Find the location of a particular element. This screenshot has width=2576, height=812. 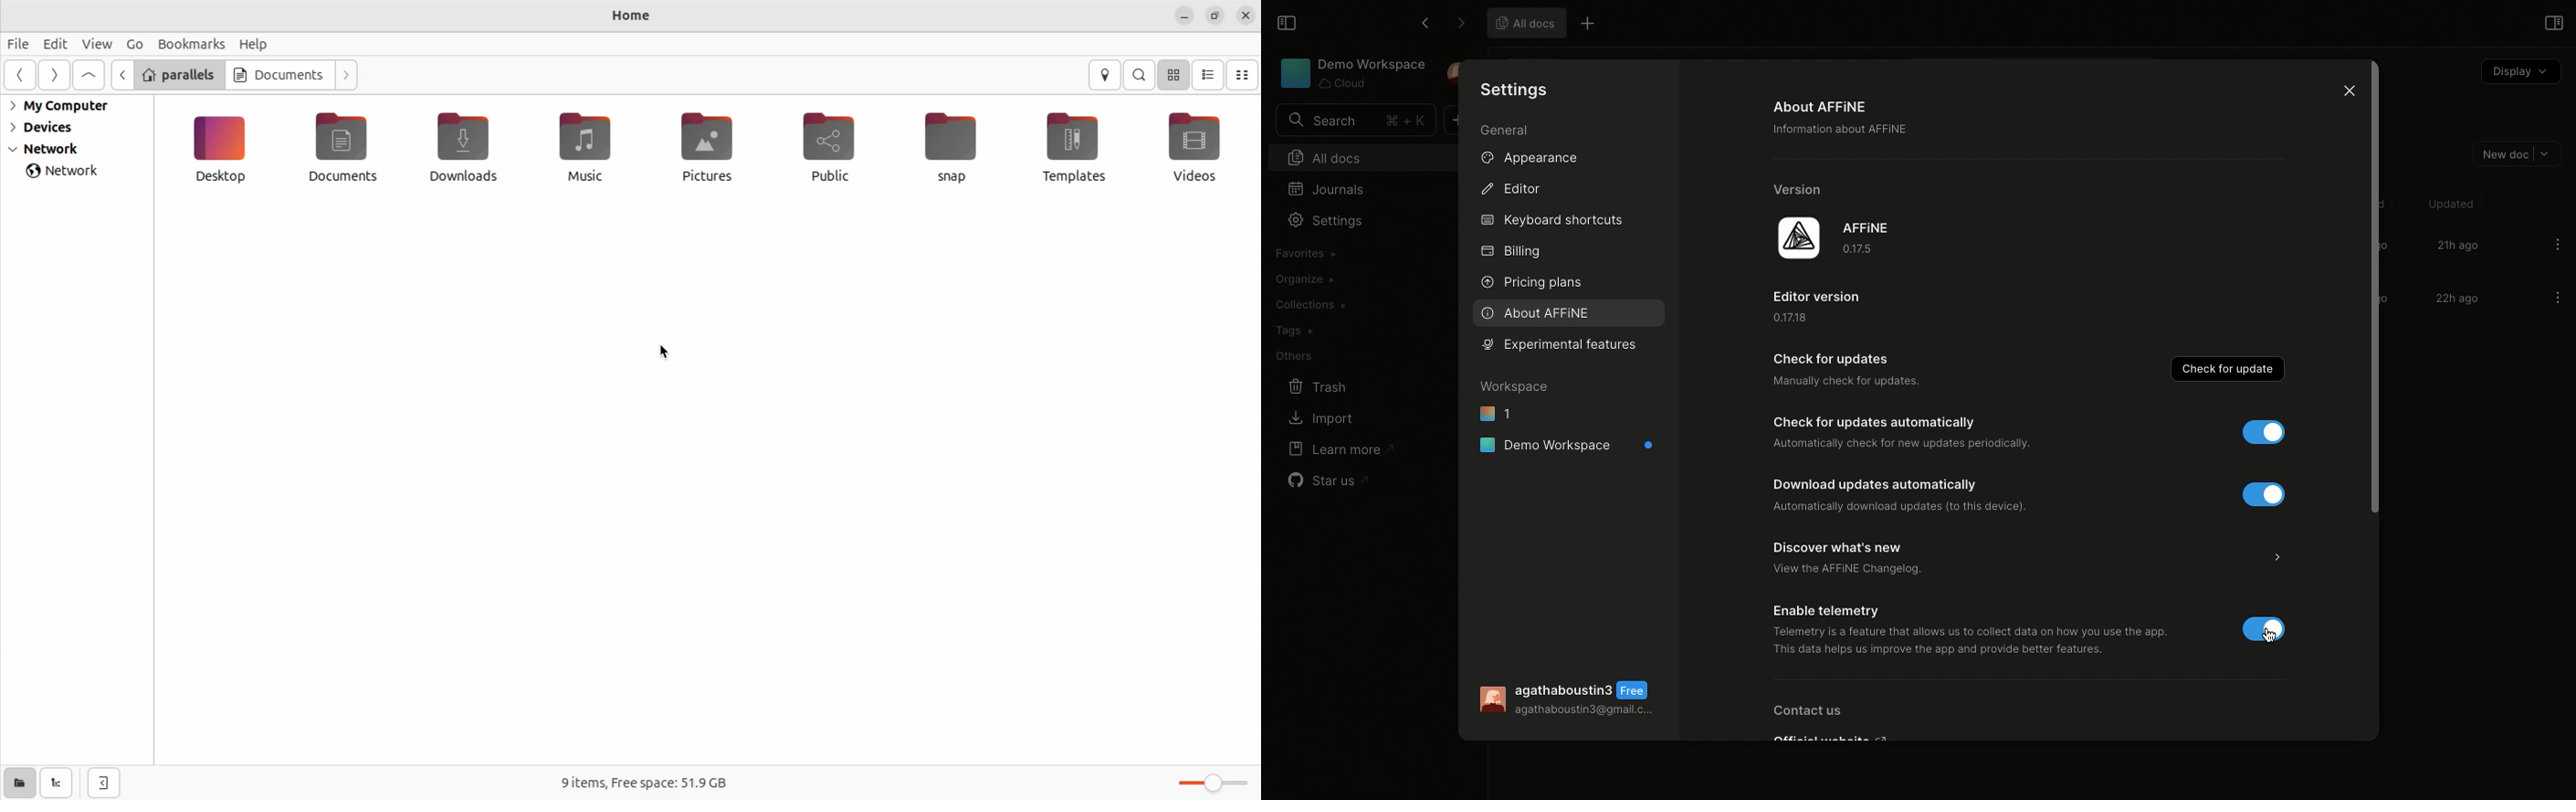

Appearance is located at coordinates (1527, 157).